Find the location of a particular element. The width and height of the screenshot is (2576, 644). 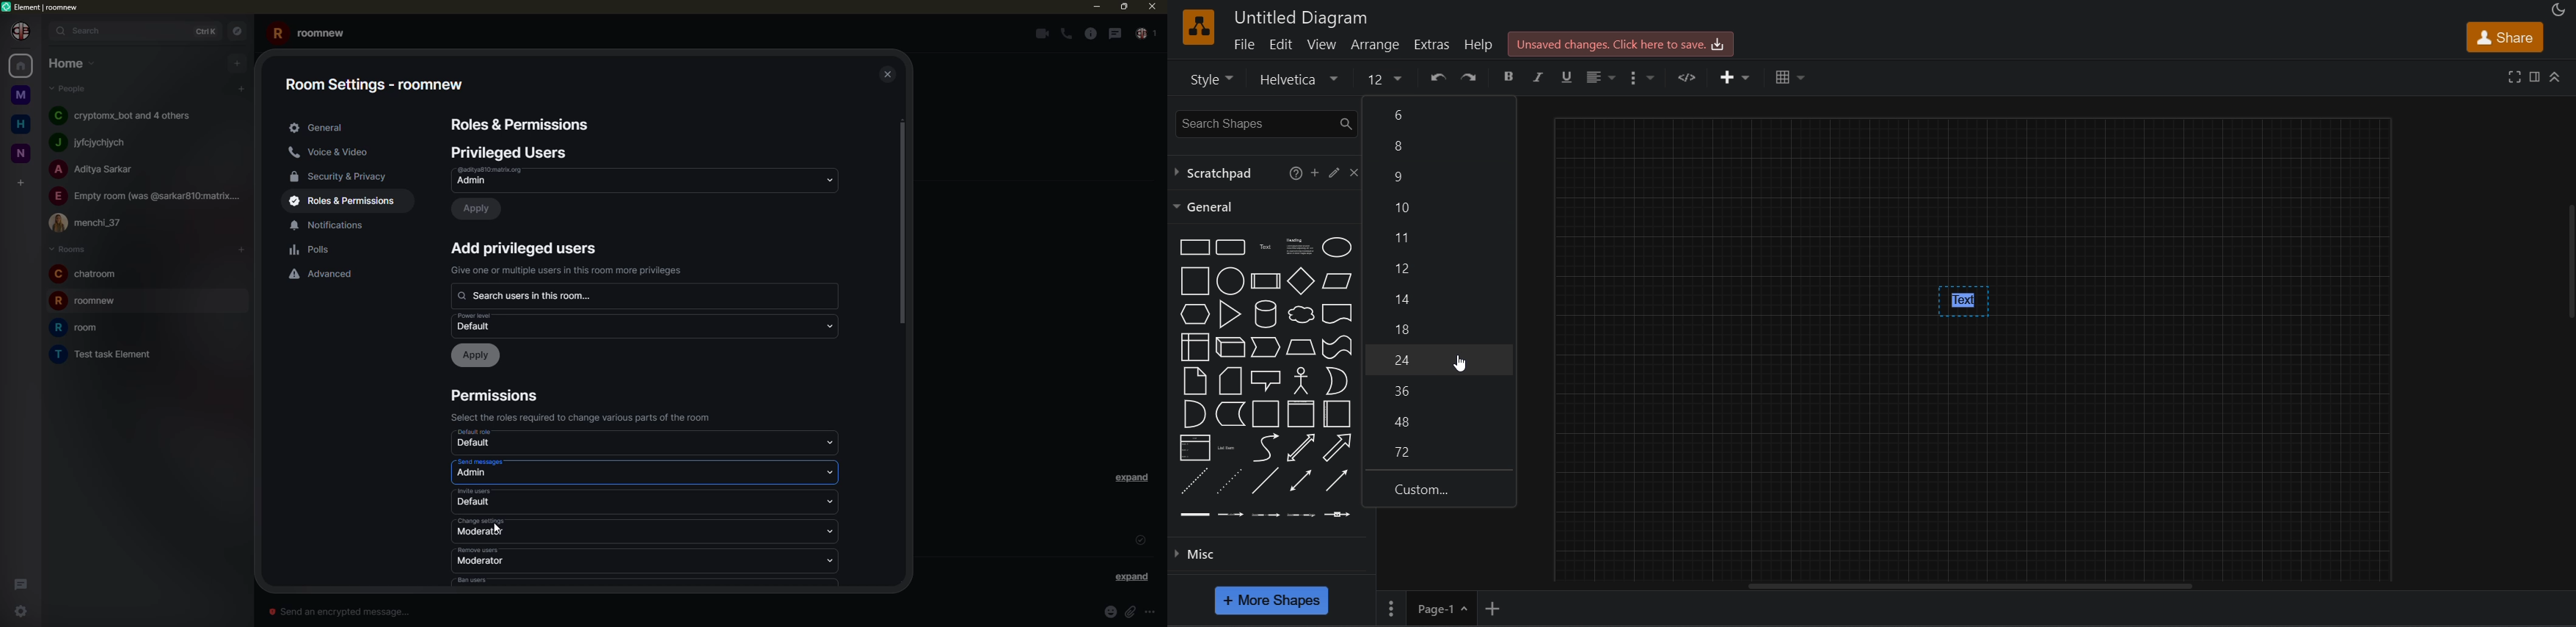

Software logo is located at coordinates (1199, 27).